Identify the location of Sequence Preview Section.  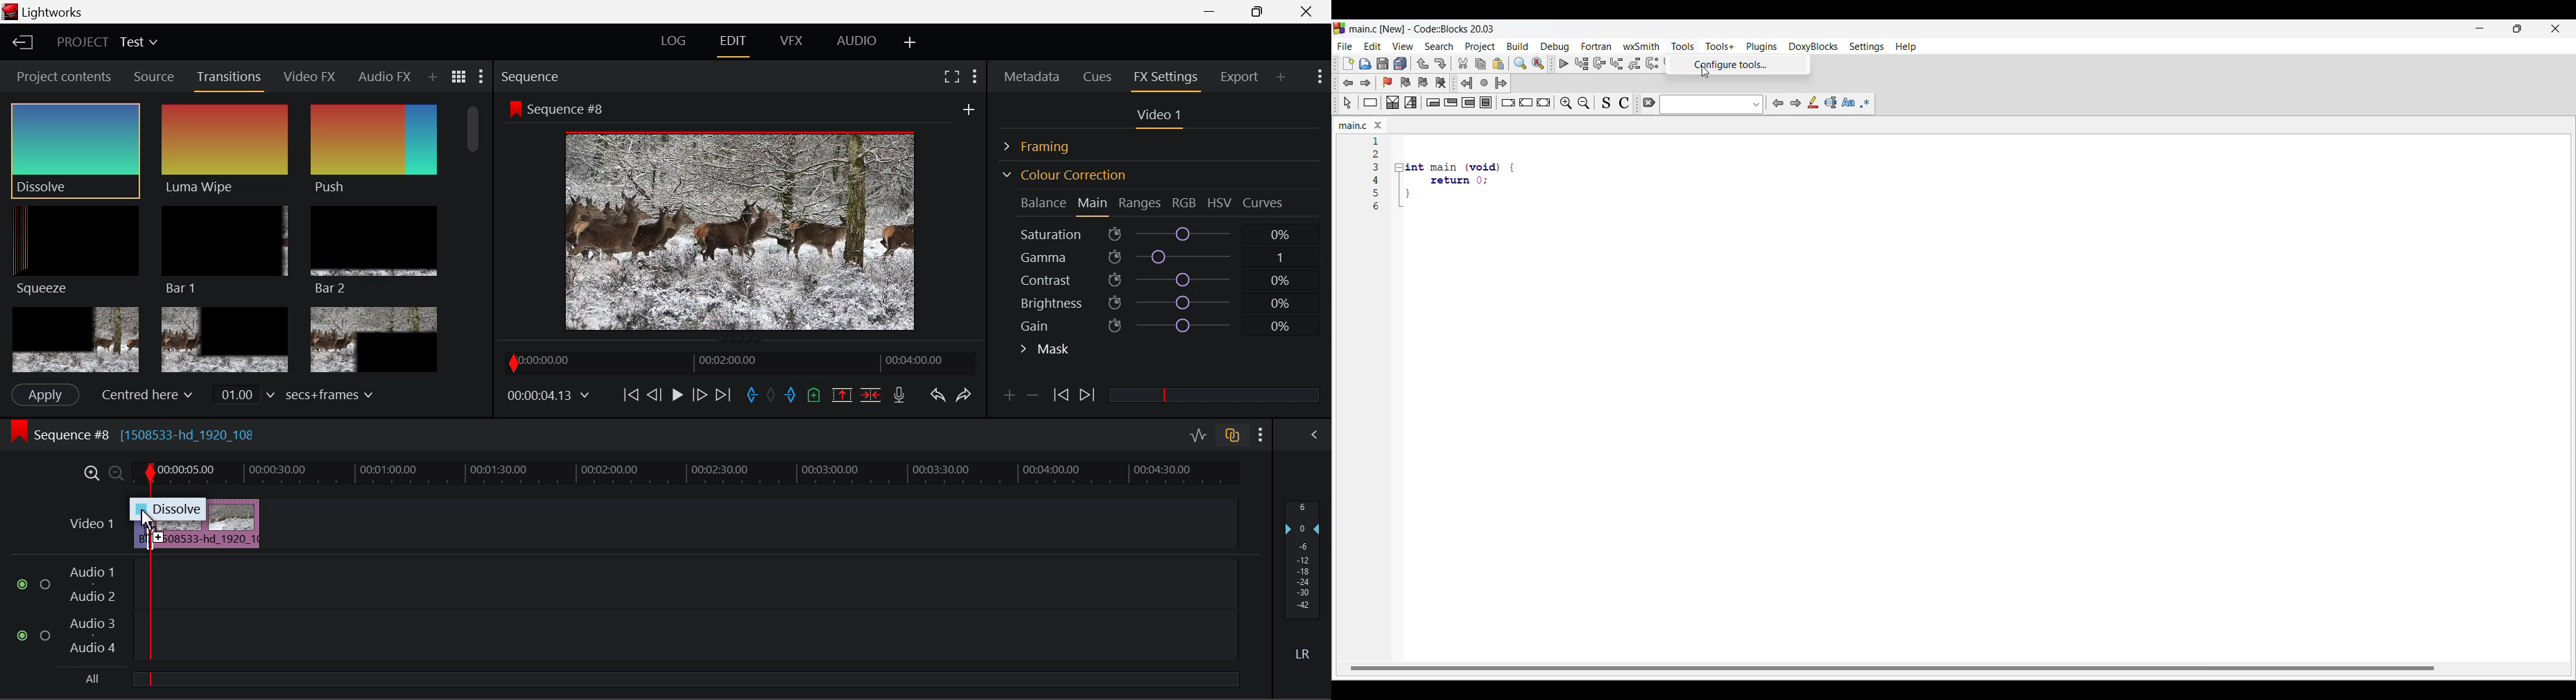
(534, 78).